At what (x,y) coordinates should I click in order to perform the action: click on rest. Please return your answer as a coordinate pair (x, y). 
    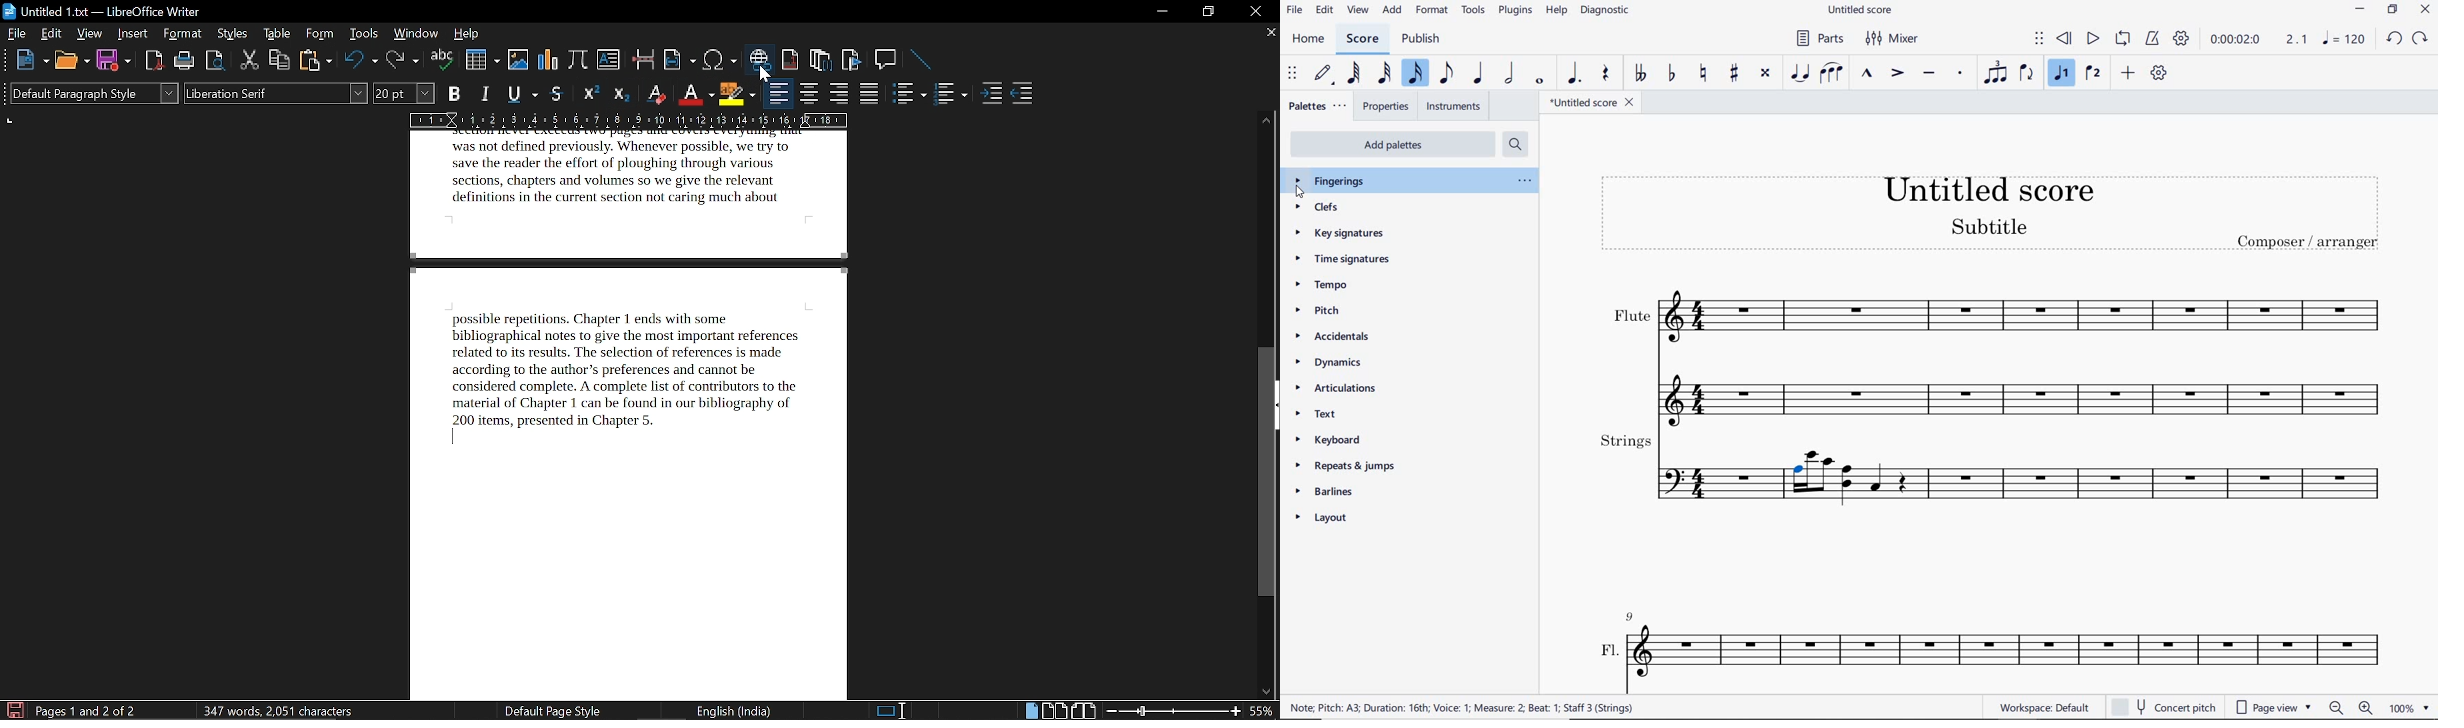
    Looking at the image, I should click on (1607, 75).